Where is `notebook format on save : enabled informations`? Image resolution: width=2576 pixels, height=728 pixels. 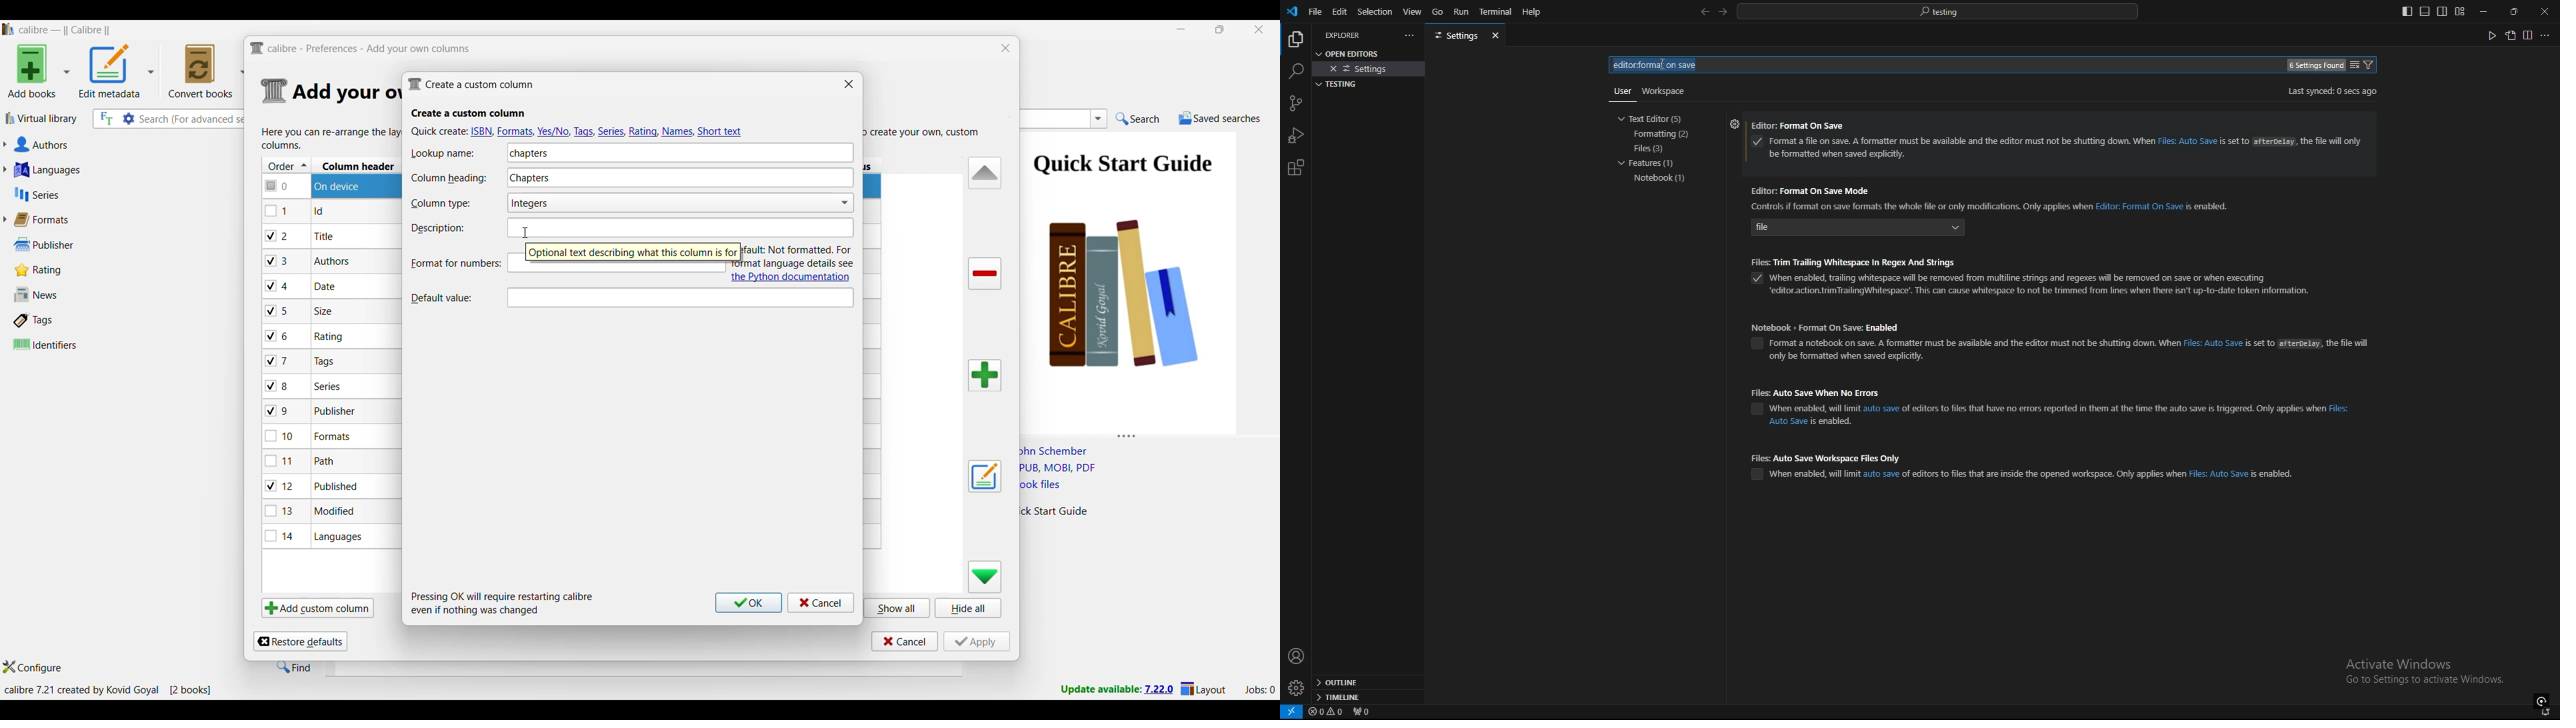 notebook format on save : enabled informations is located at coordinates (2105, 349).